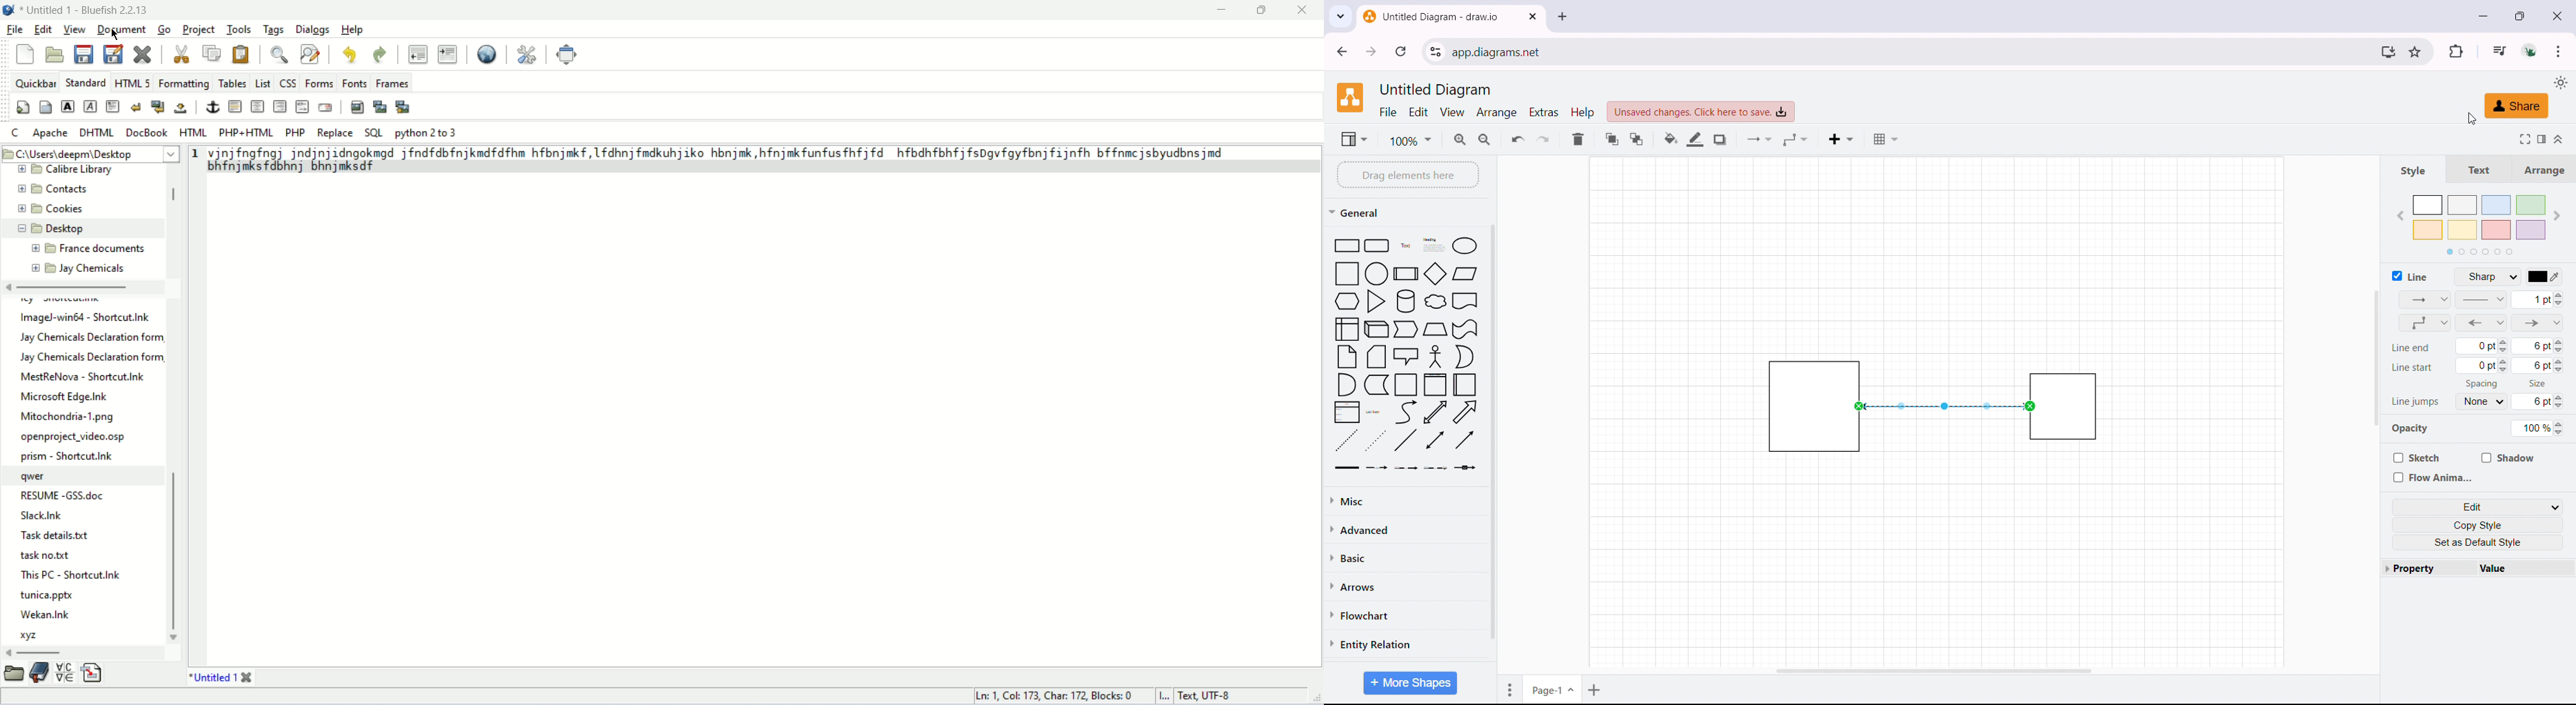  Describe the element at coordinates (303, 108) in the screenshot. I see `HTML` at that location.